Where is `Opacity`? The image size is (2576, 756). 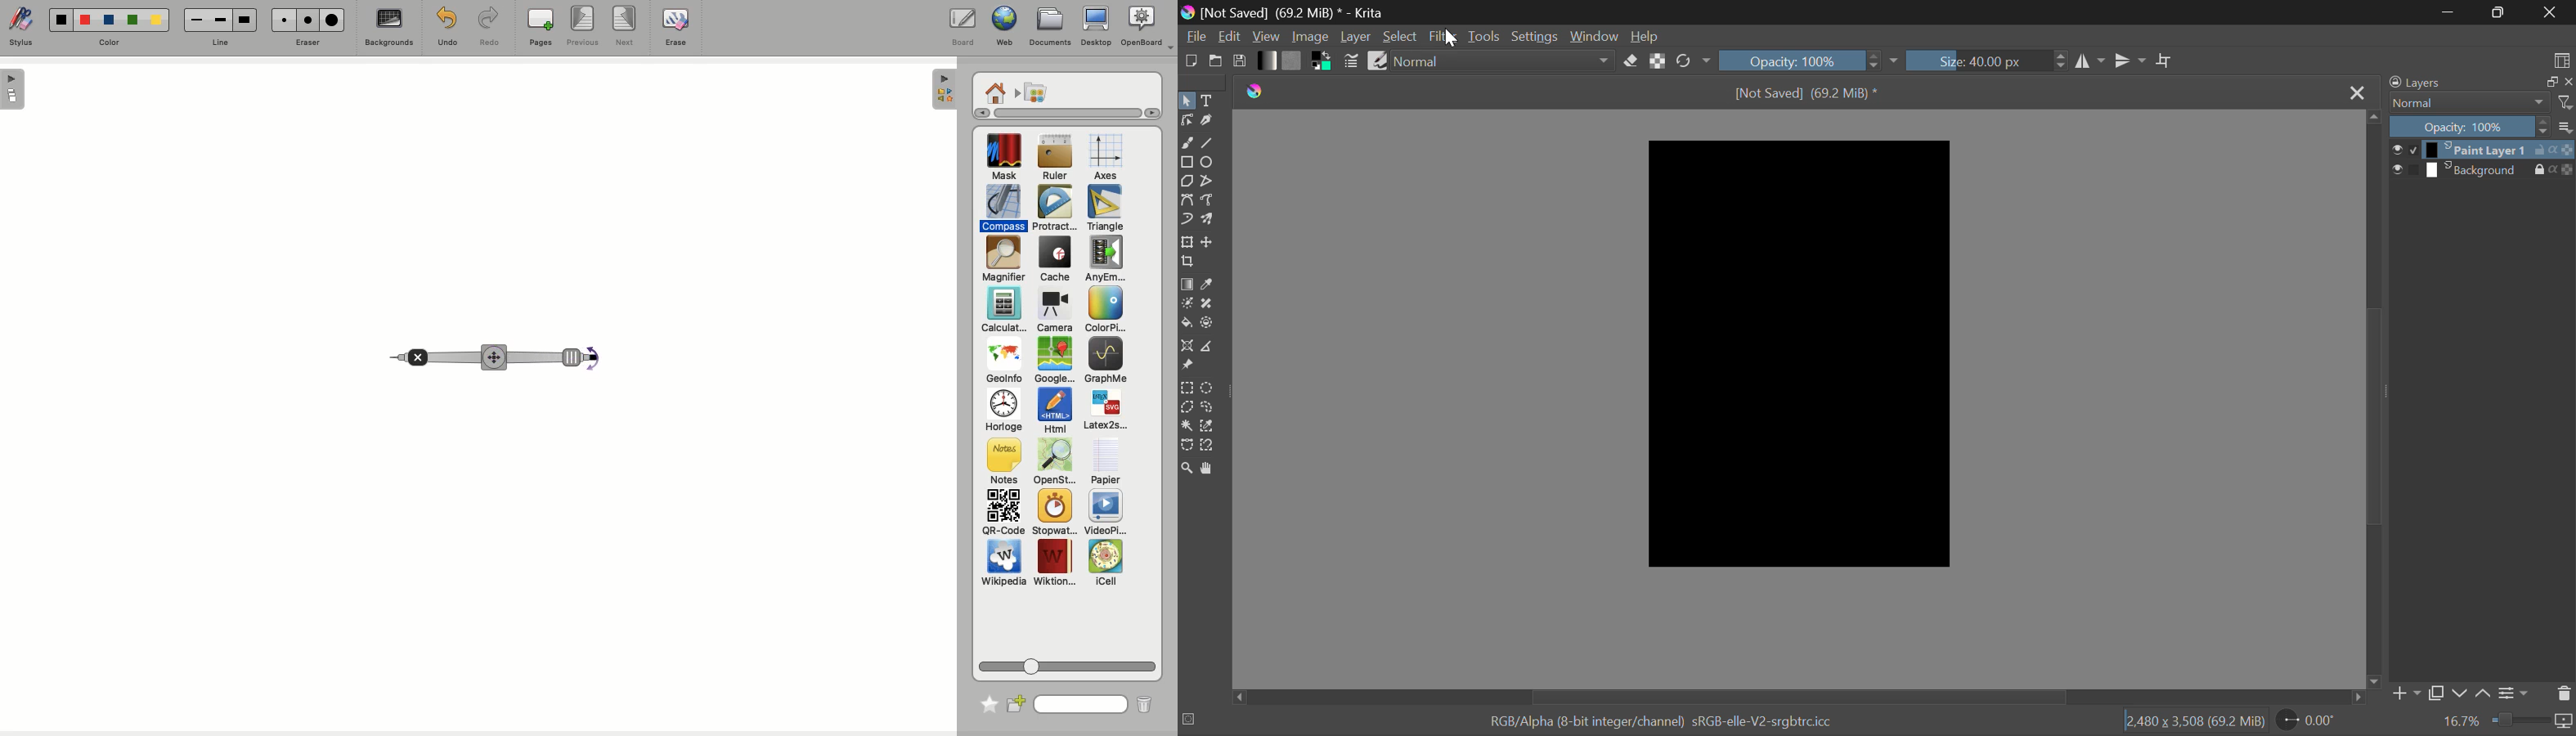
Opacity is located at coordinates (2467, 126).